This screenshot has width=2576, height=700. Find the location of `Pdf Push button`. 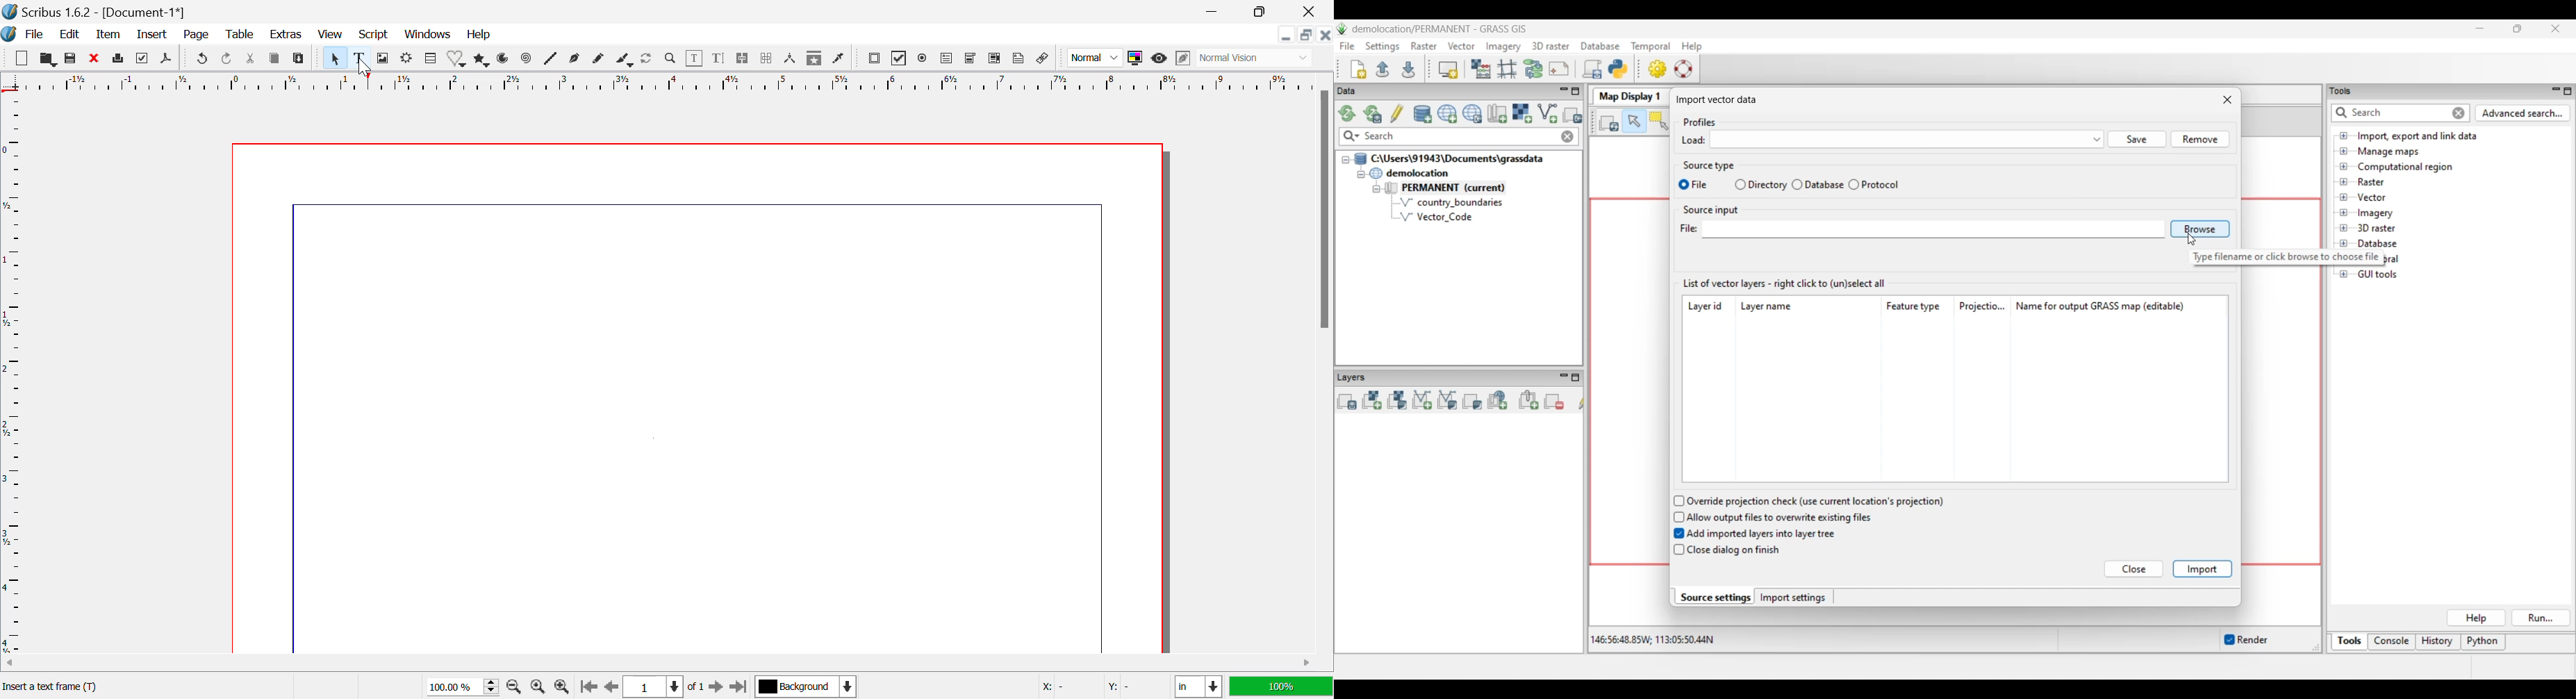

Pdf Push button is located at coordinates (875, 60).